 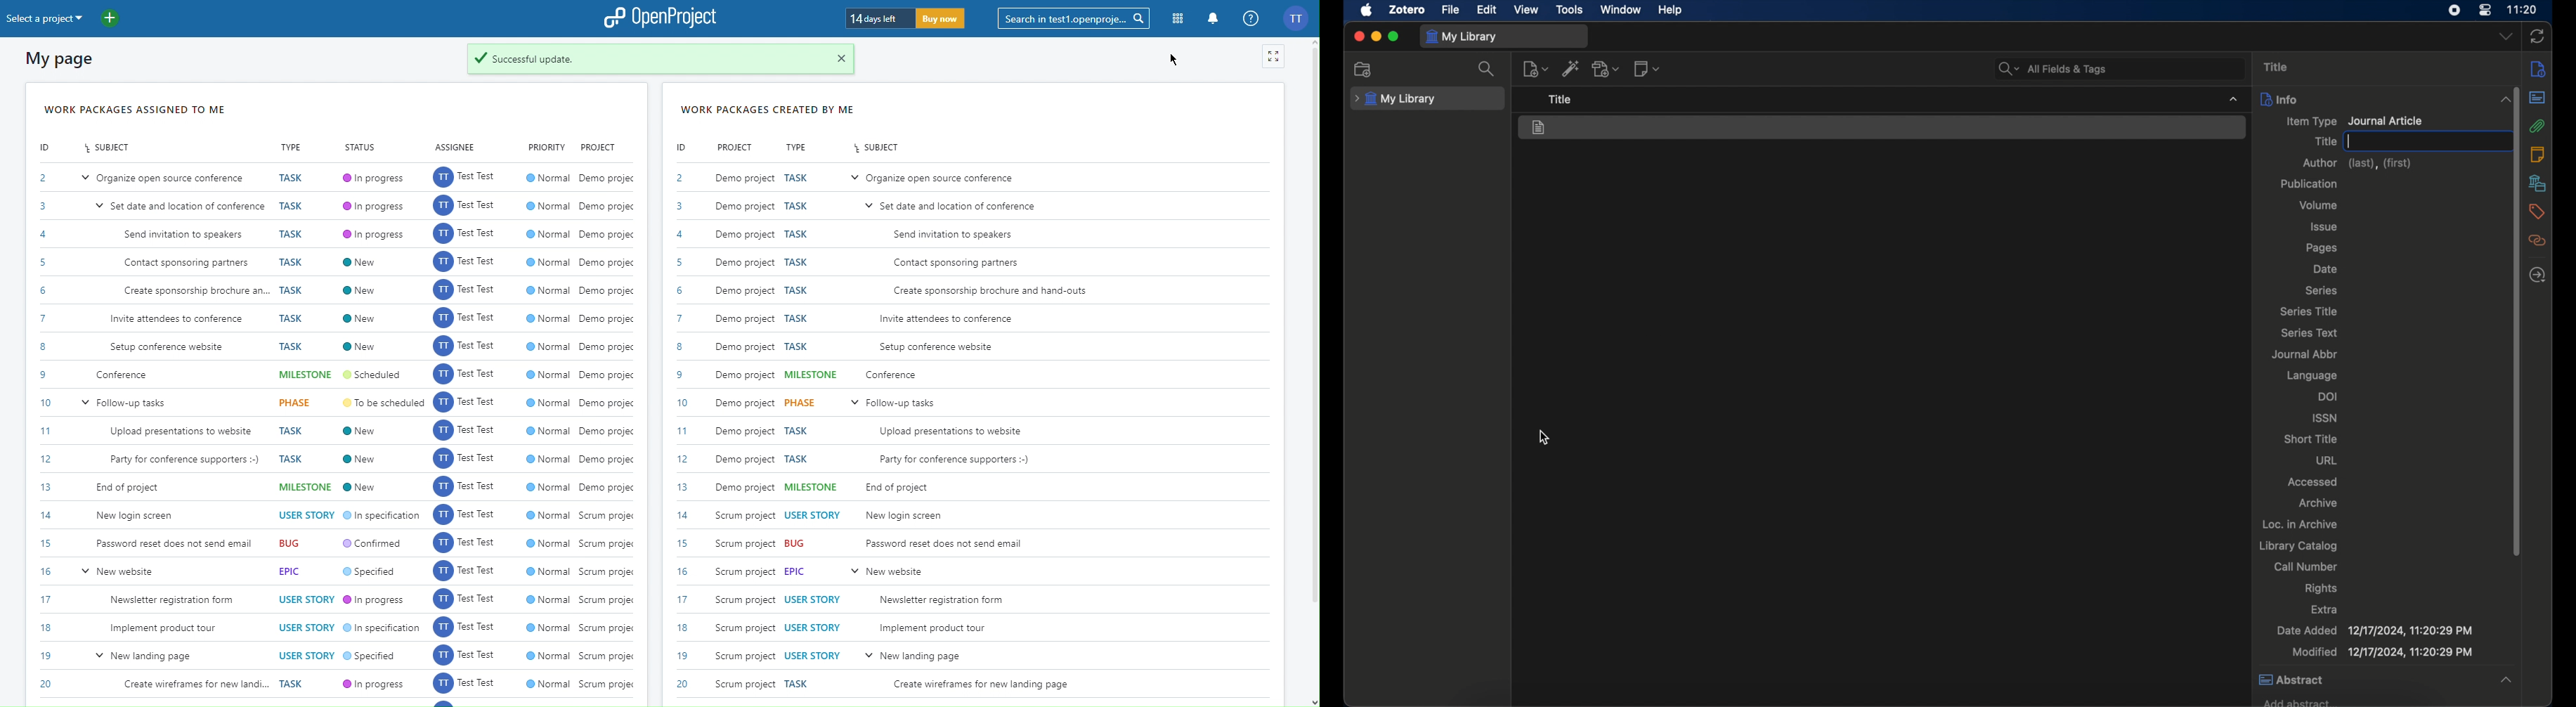 What do you see at coordinates (797, 446) in the screenshot?
I see `Task` at bounding box center [797, 446].